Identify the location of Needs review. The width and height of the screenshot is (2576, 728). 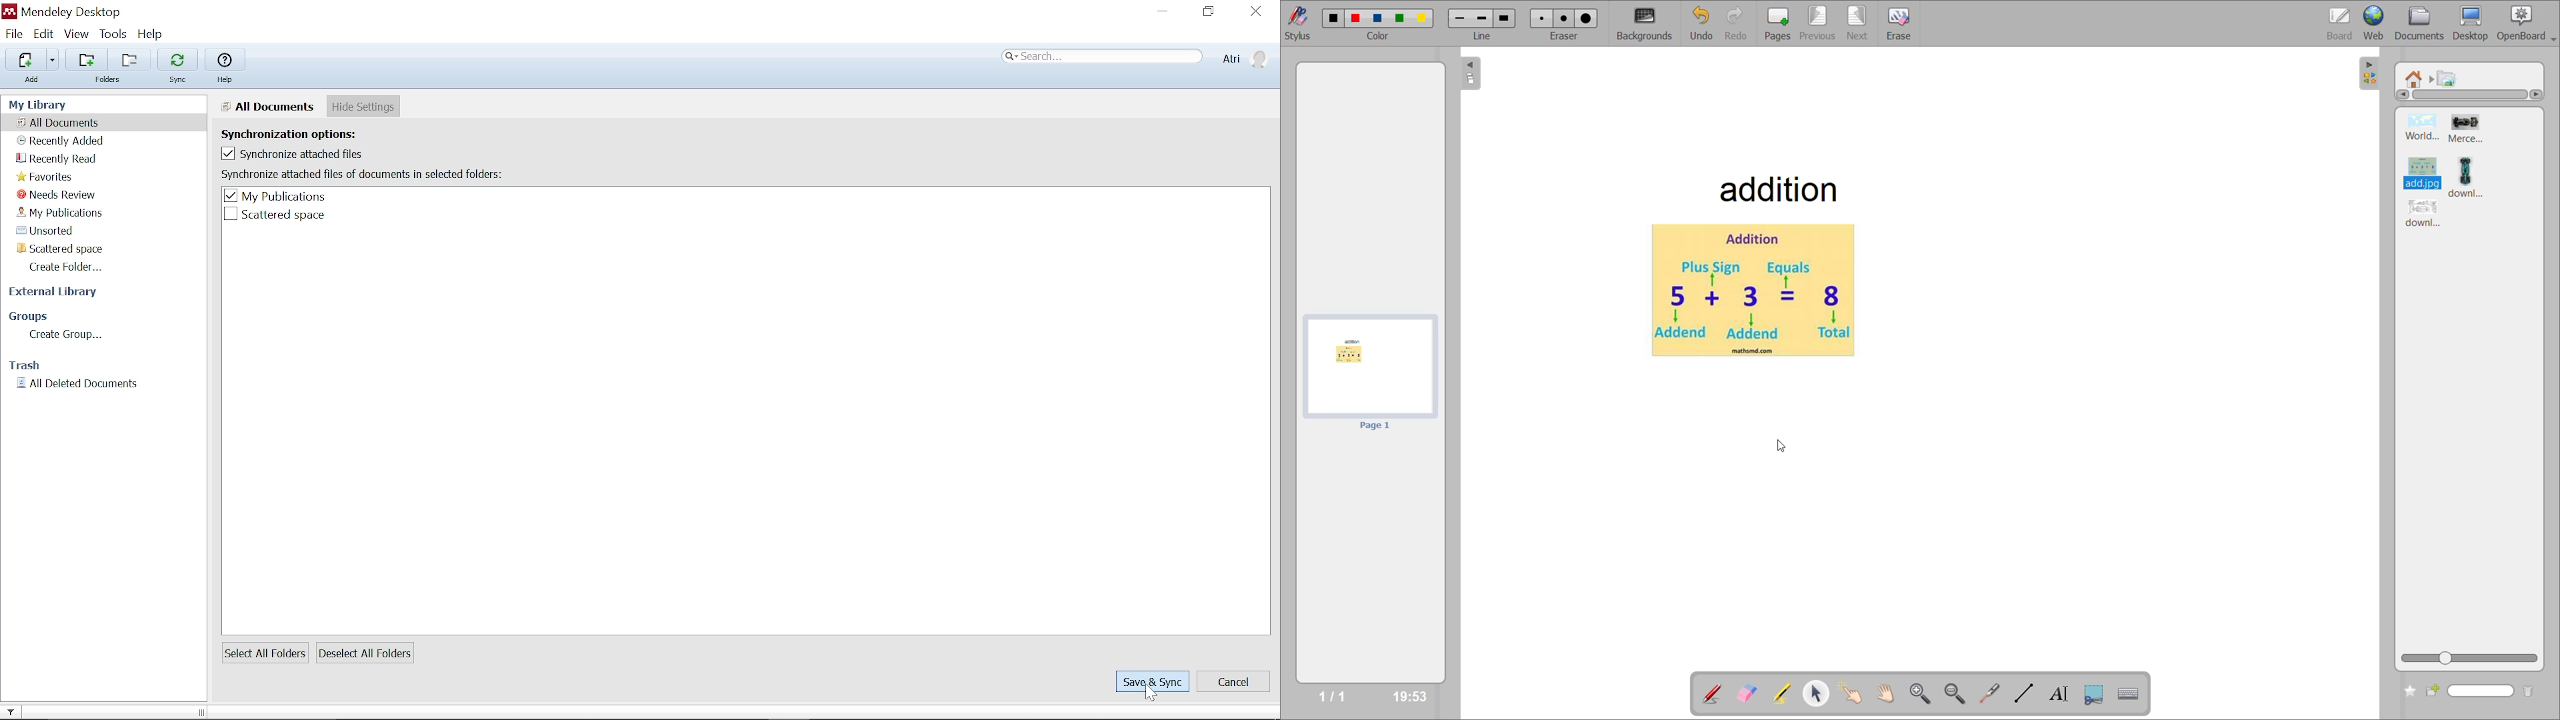
(59, 195).